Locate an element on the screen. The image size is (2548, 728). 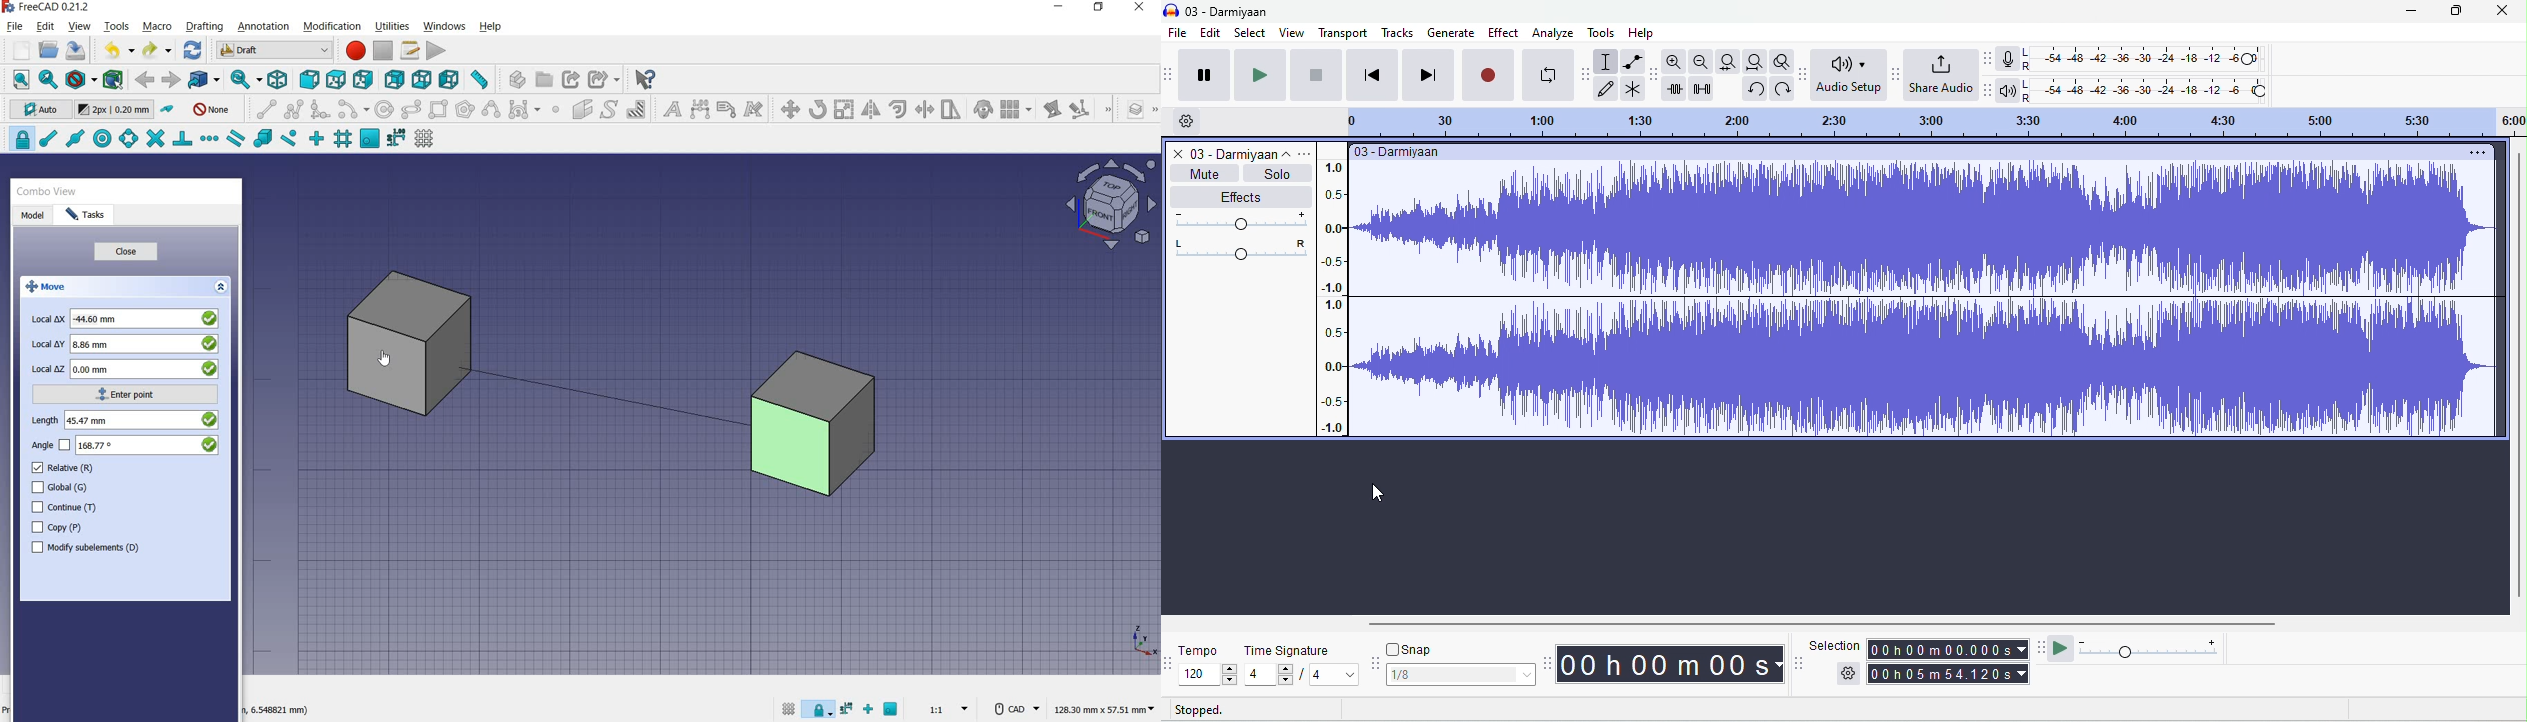
tools is located at coordinates (1600, 32).